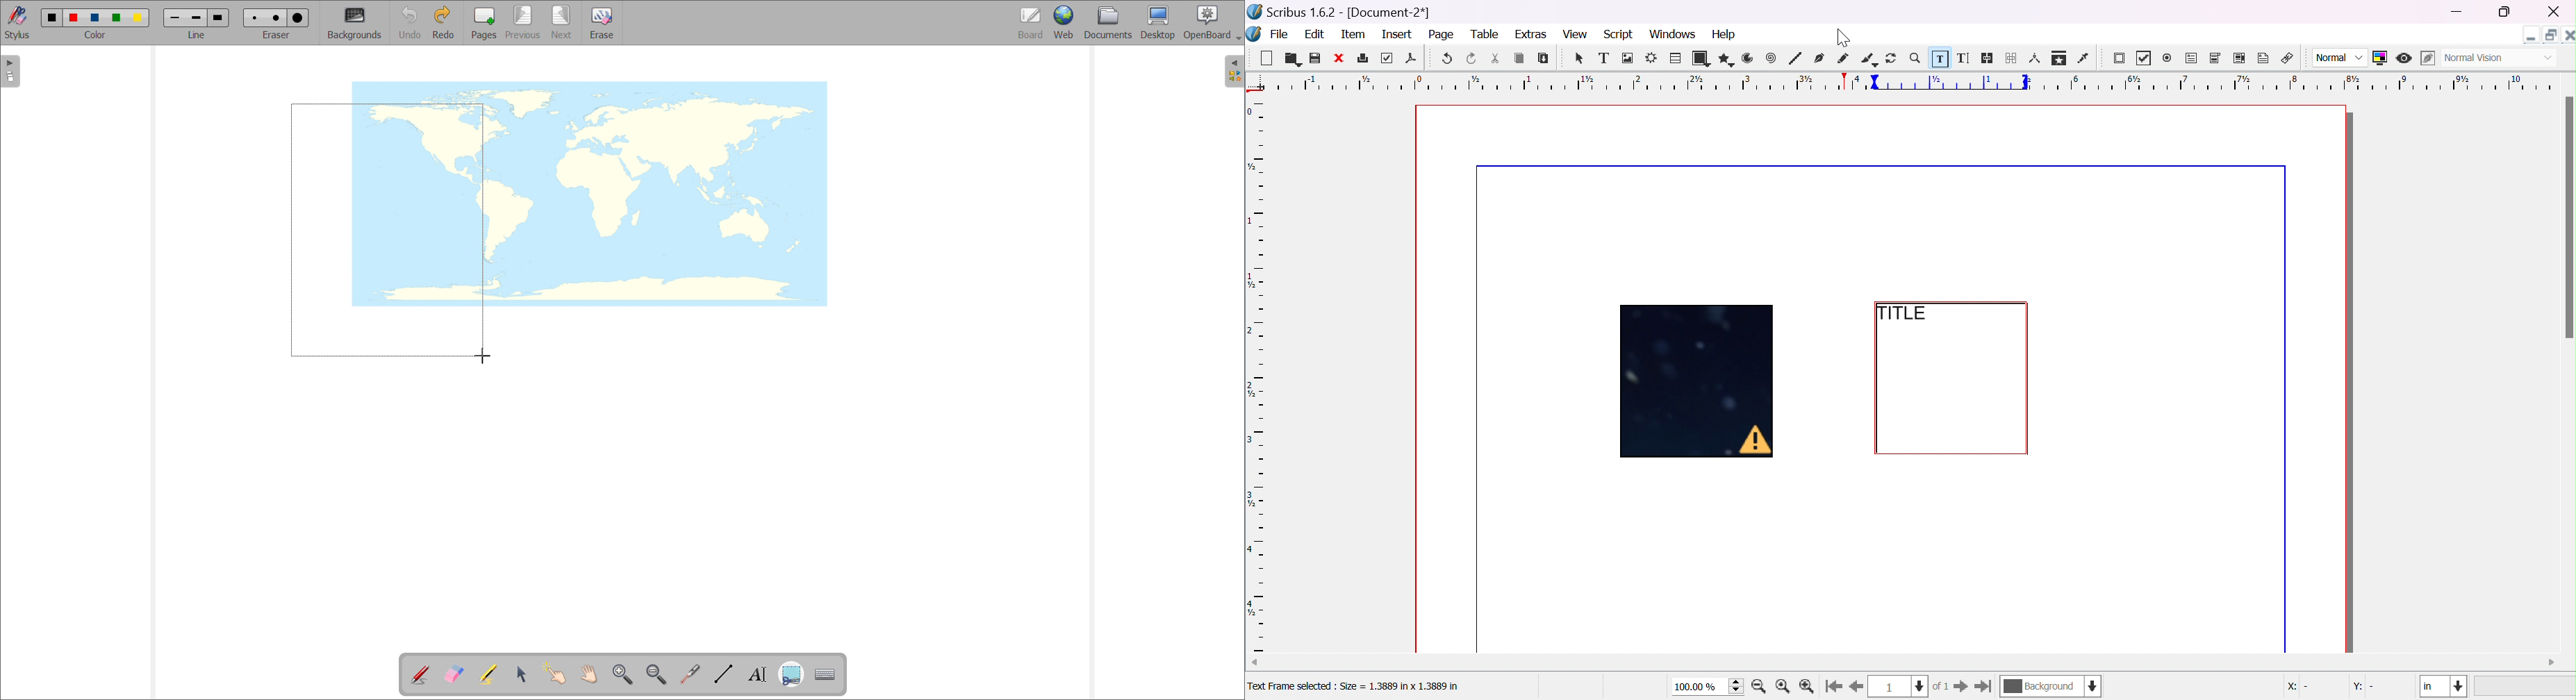 This screenshot has width=2576, height=700. I want to click on next page, so click(562, 22).